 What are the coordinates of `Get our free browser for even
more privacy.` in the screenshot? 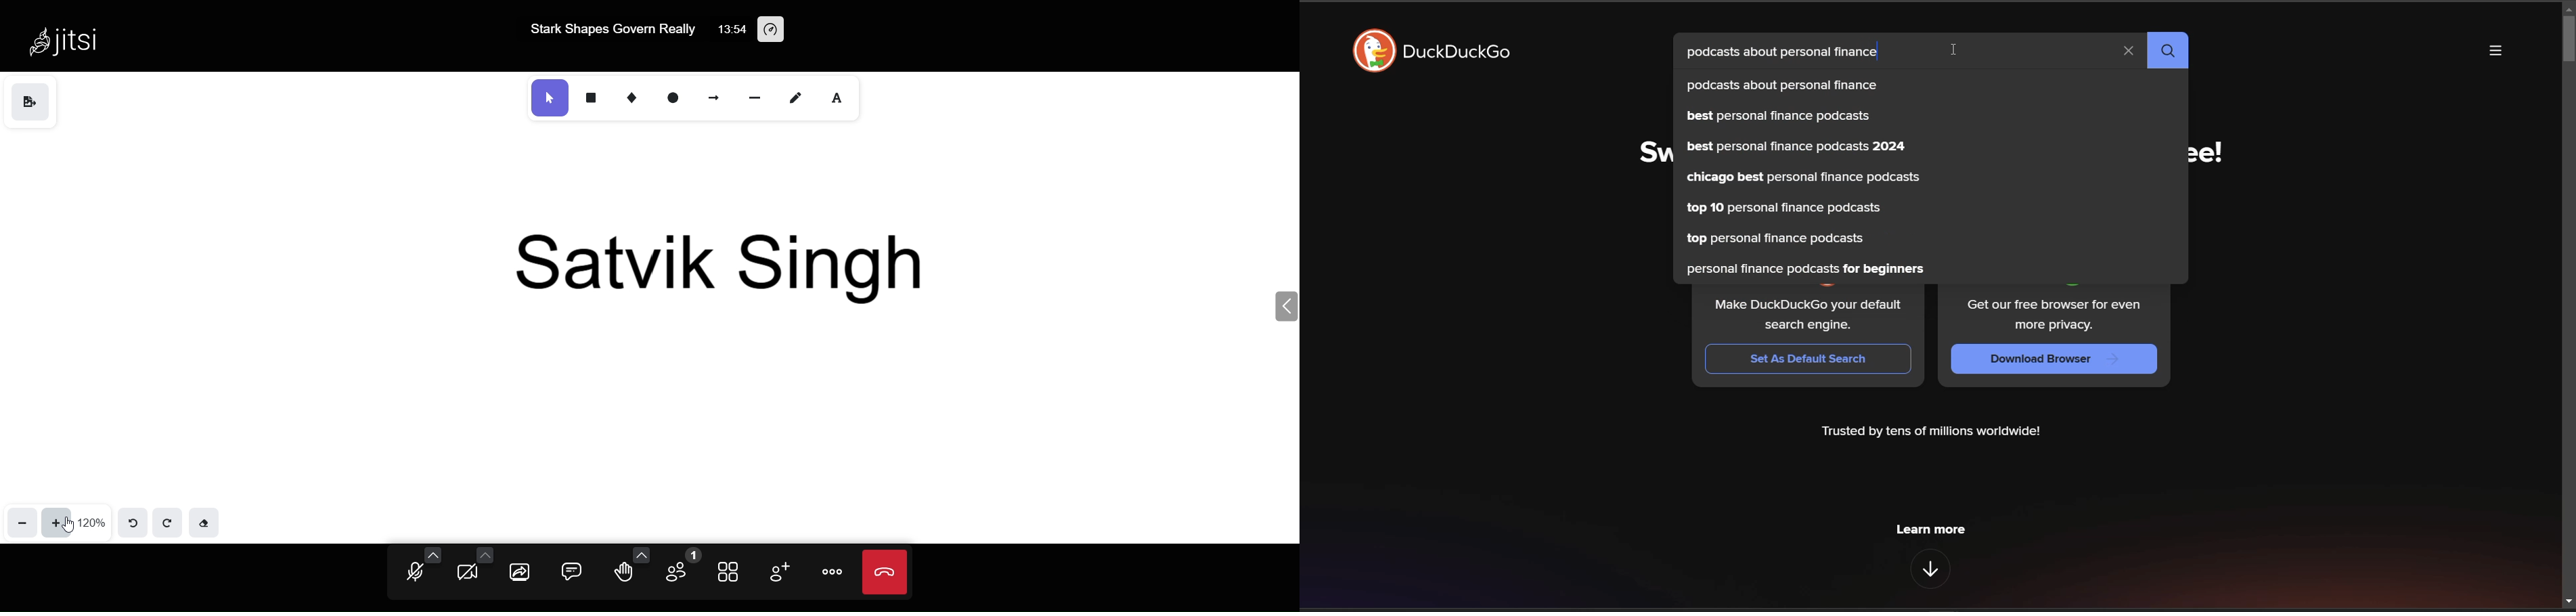 It's located at (2056, 315).